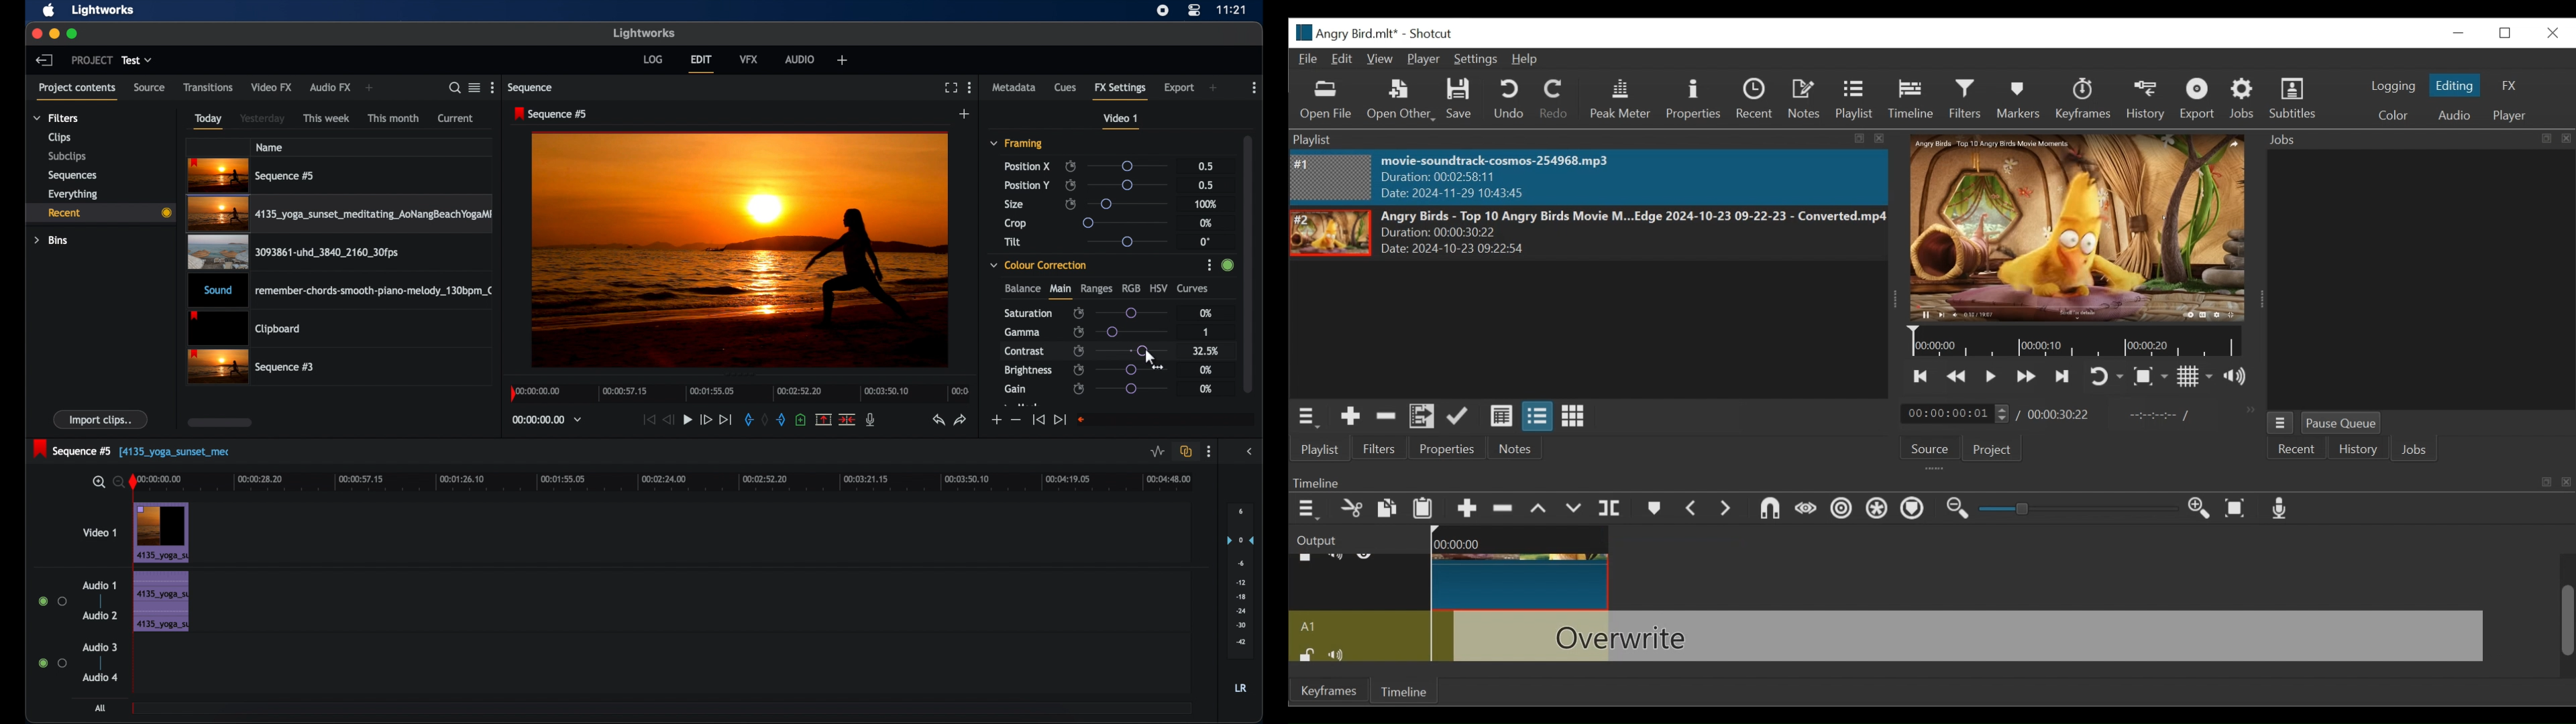  What do you see at coordinates (133, 483) in the screenshot?
I see `playhead` at bounding box center [133, 483].